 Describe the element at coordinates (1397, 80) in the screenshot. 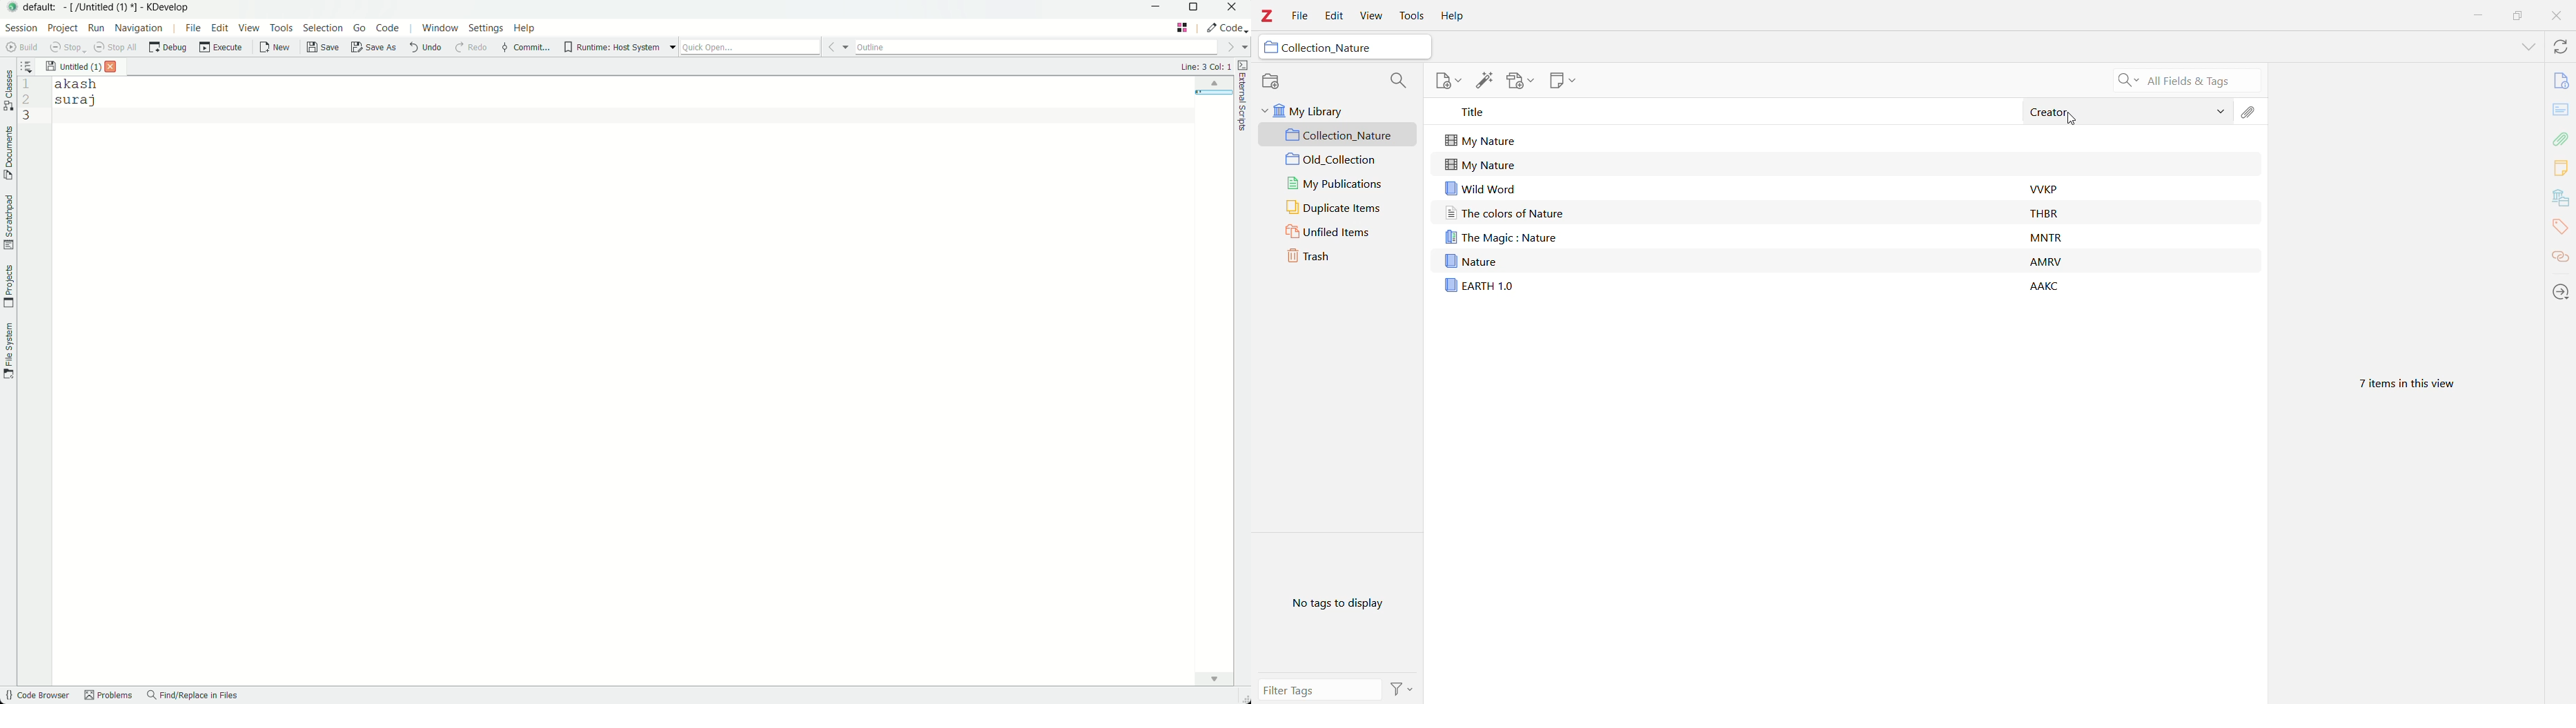

I see `Filter Collections` at that location.